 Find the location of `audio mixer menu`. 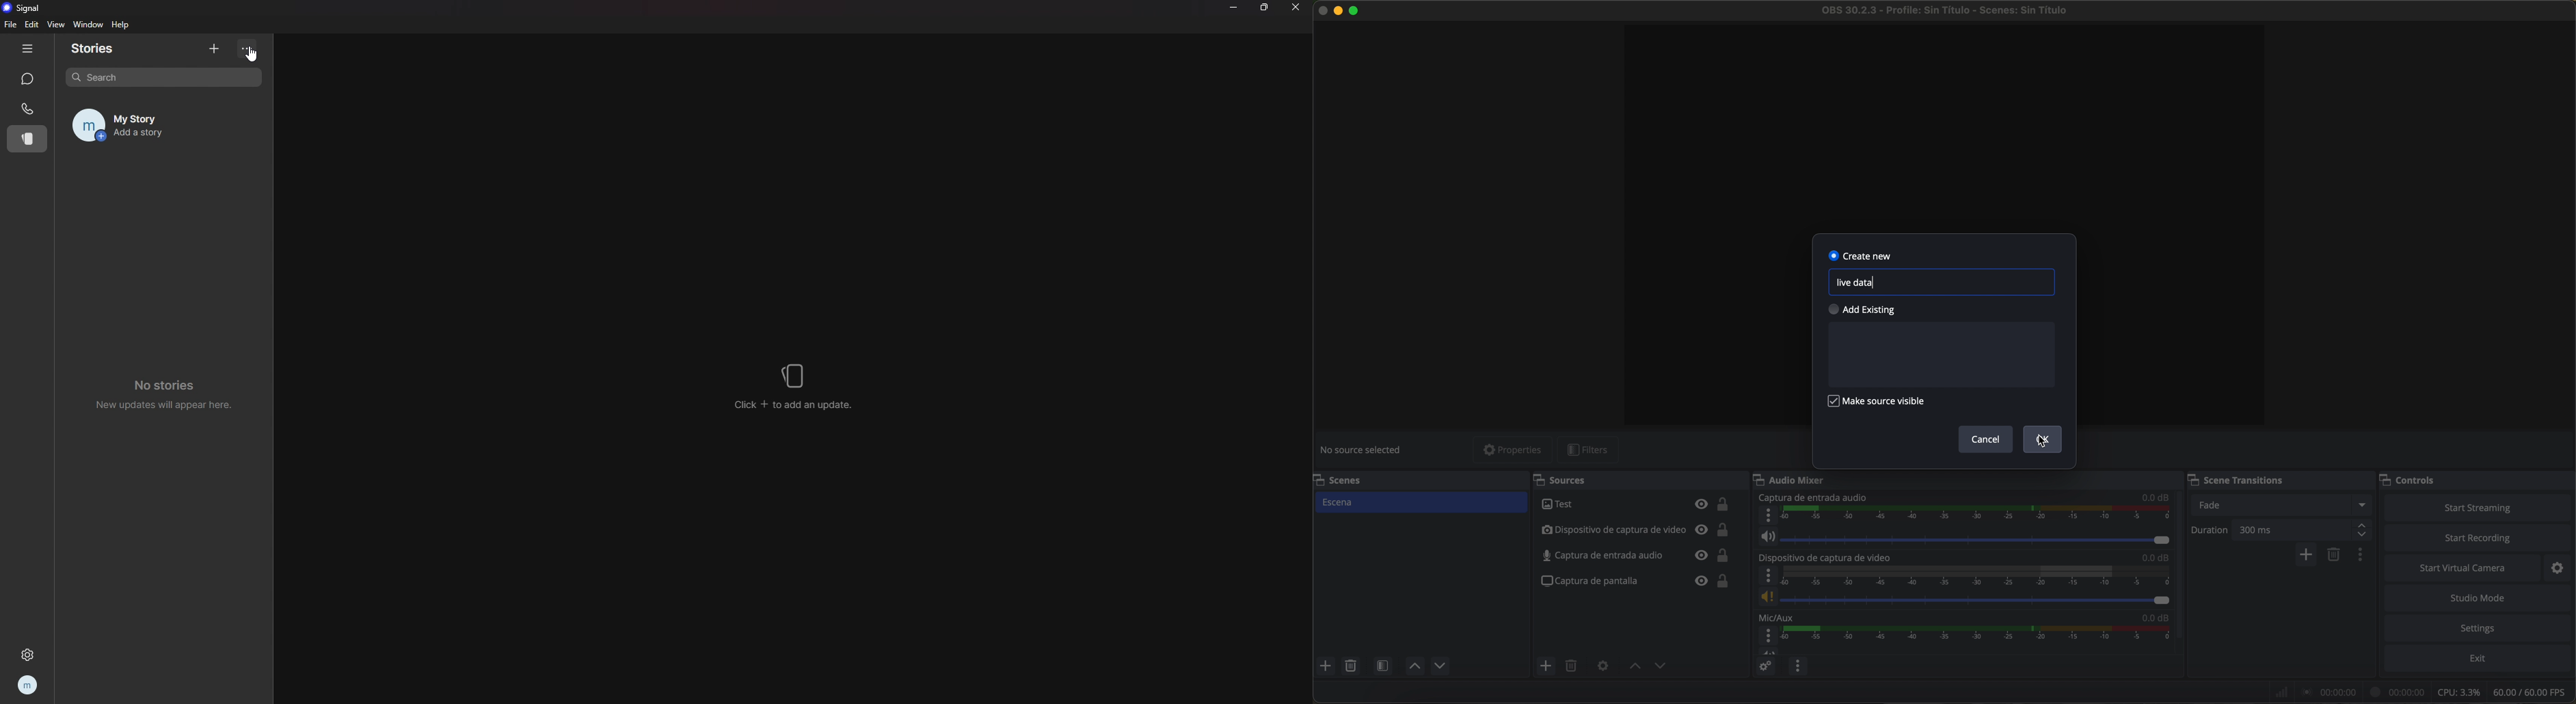

audio mixer menu is located at coordinates (1798, 665).